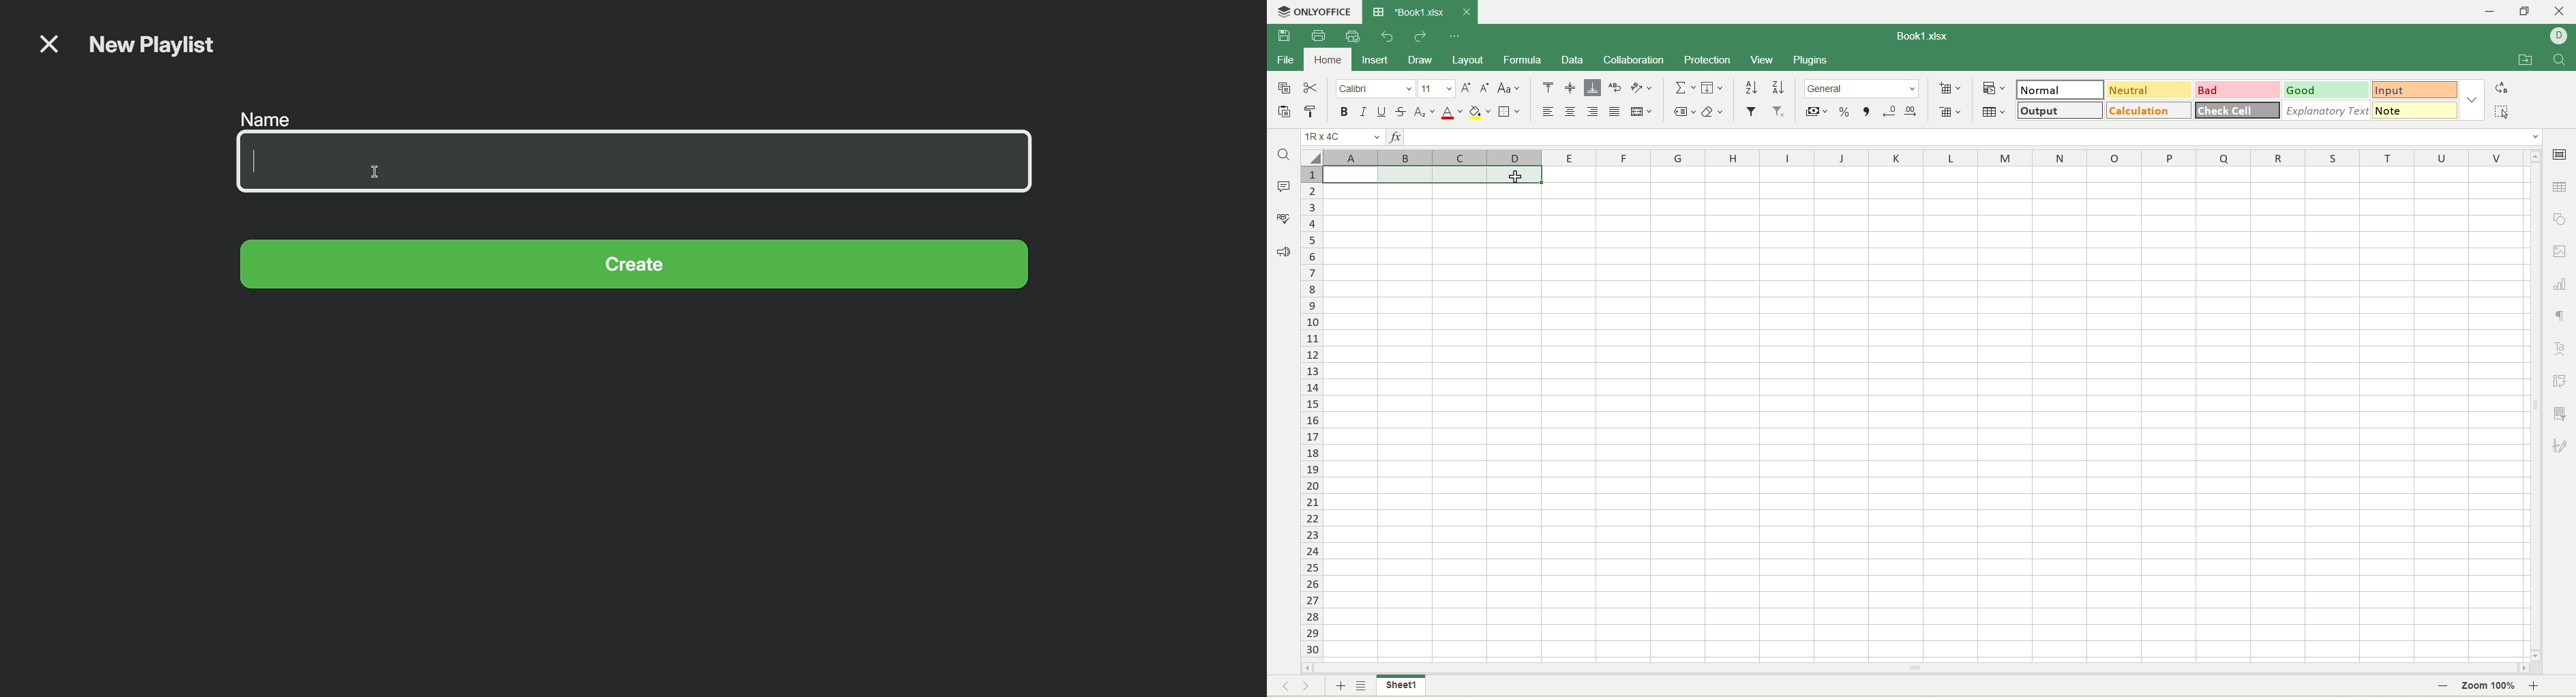 Image resolution: width=2576 pixels, height=700 pixels. What do you see at coordinates (1420, 35) in the screenshot?
I see `redo` at bounding box center [1420, 35].